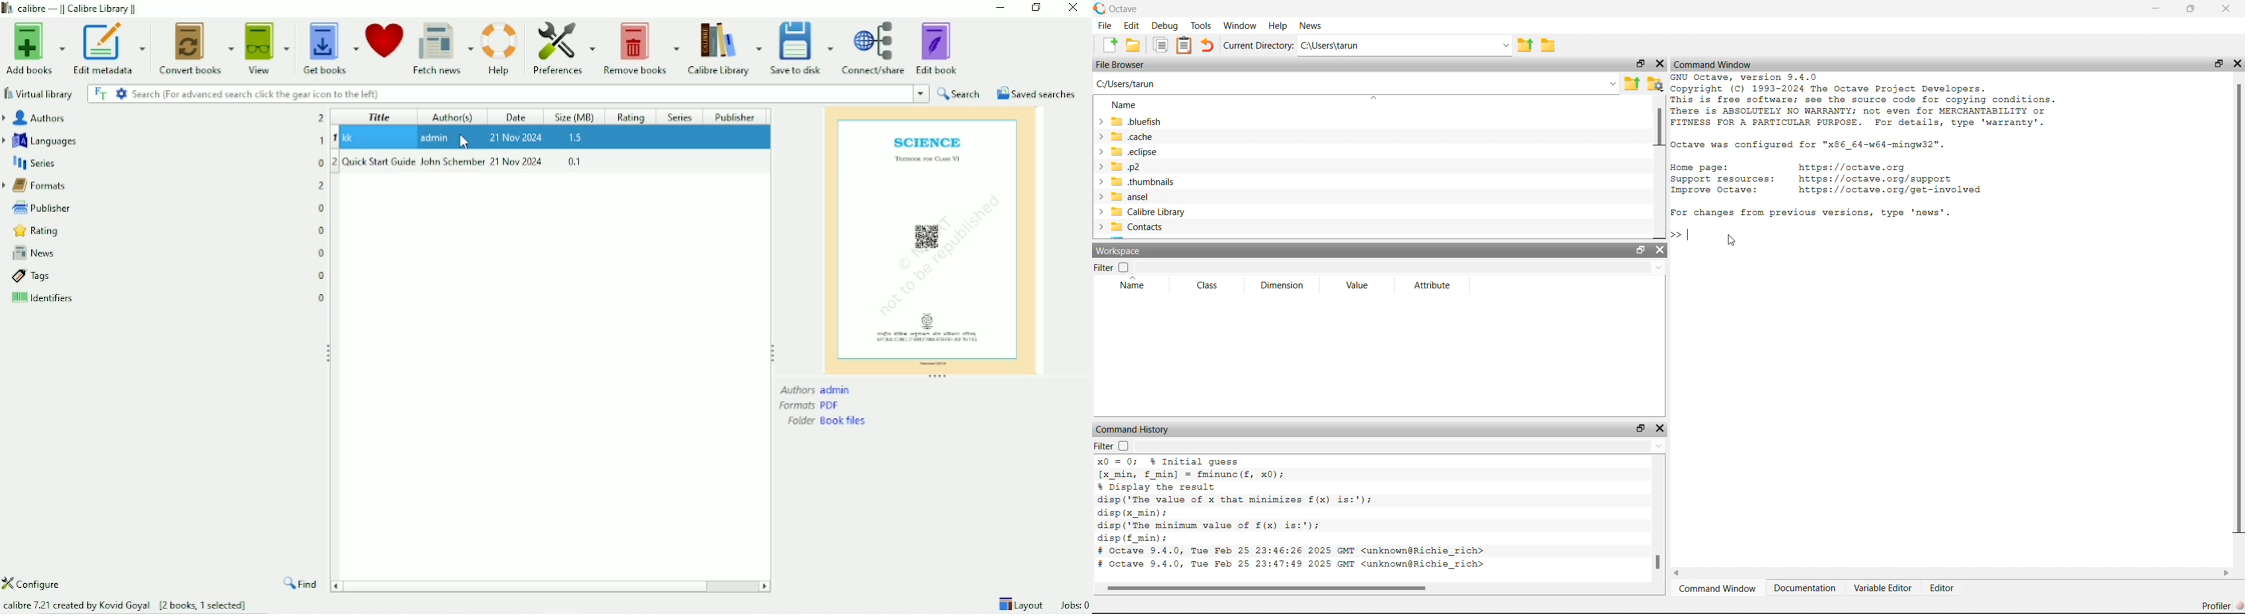  Describe the element at coordinates (167, 276) in the screenshot. I see `Tags` at that location.